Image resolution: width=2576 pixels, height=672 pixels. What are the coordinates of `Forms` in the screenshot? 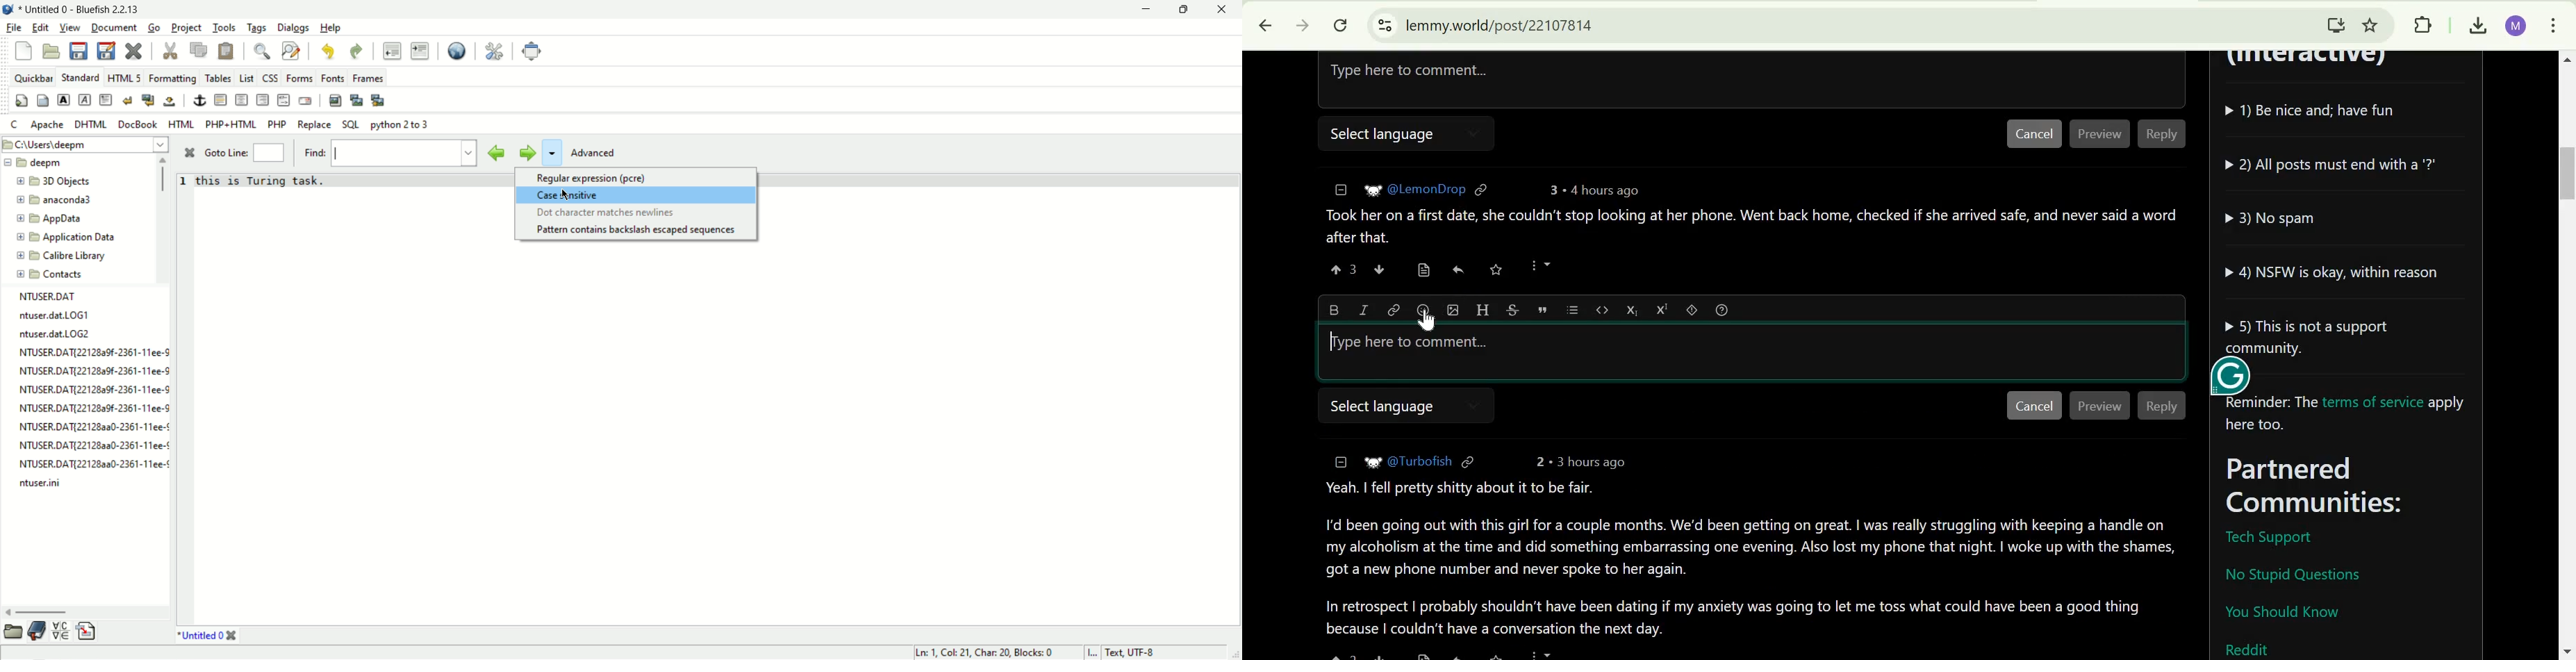 It's located at (300, 78).